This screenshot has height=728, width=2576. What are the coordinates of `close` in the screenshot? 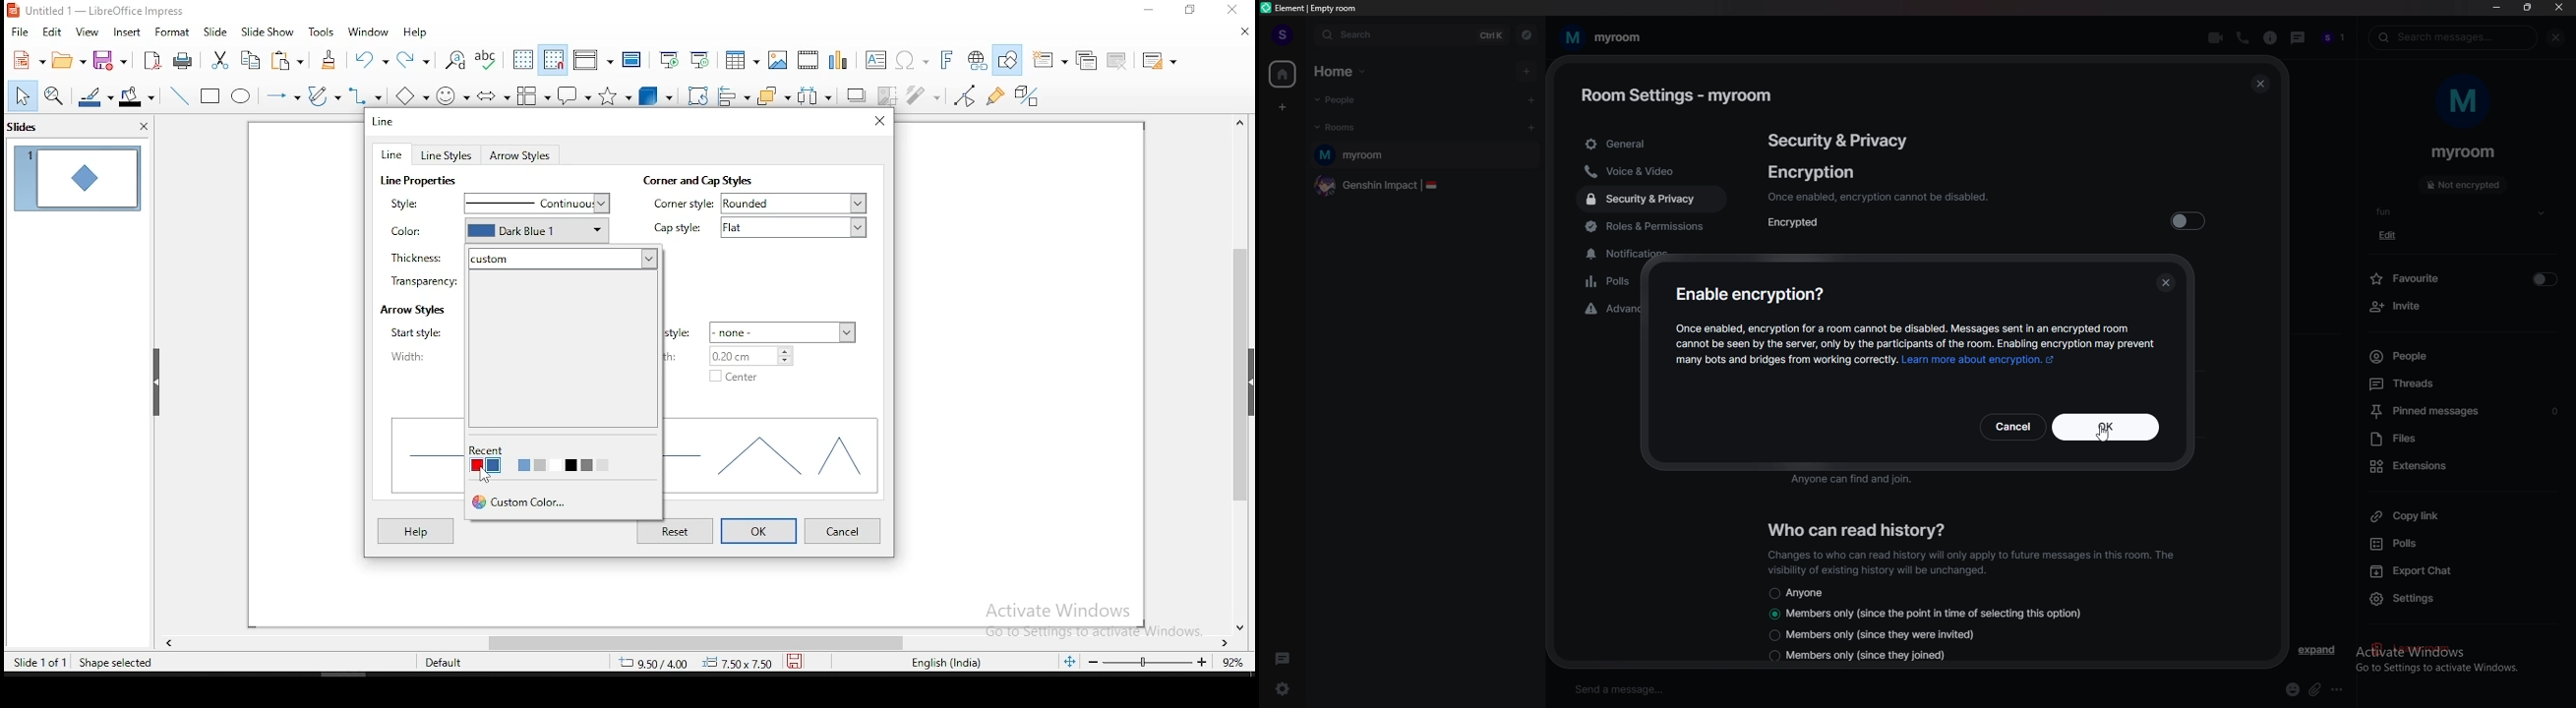 It's located at (2259, 84).